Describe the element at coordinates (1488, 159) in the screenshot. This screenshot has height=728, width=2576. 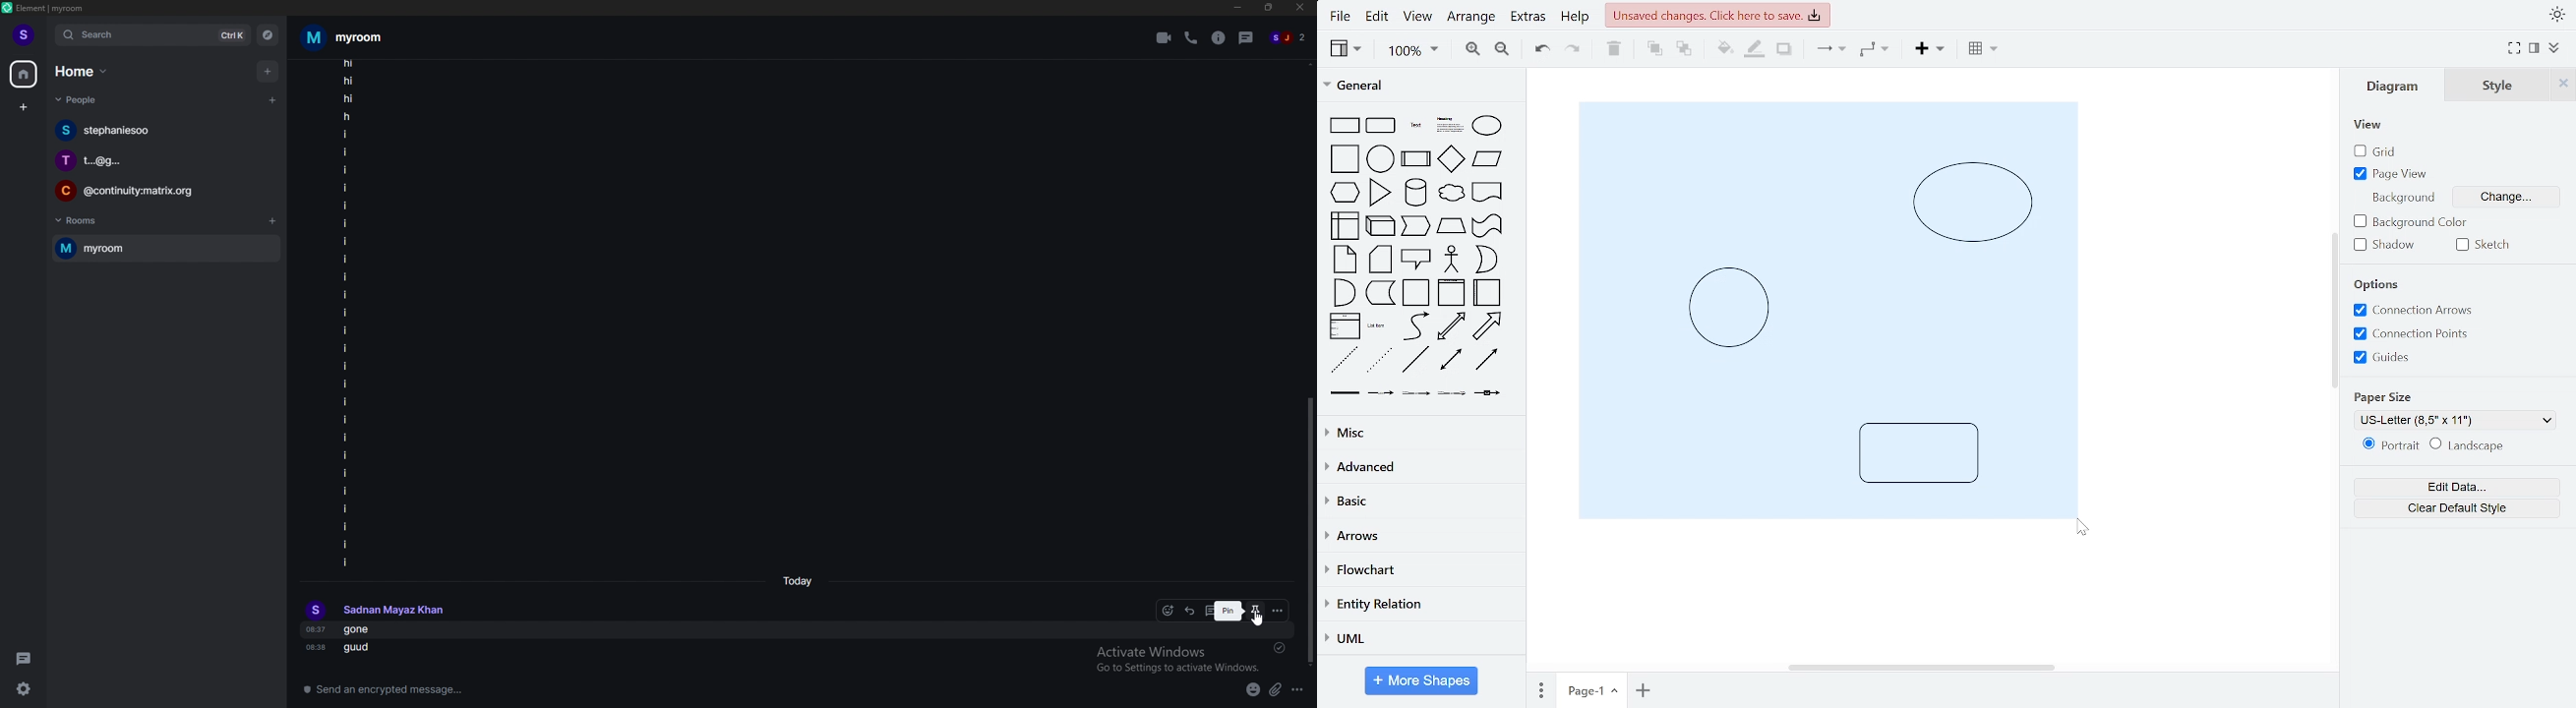
I see `parallelgram` at that location.